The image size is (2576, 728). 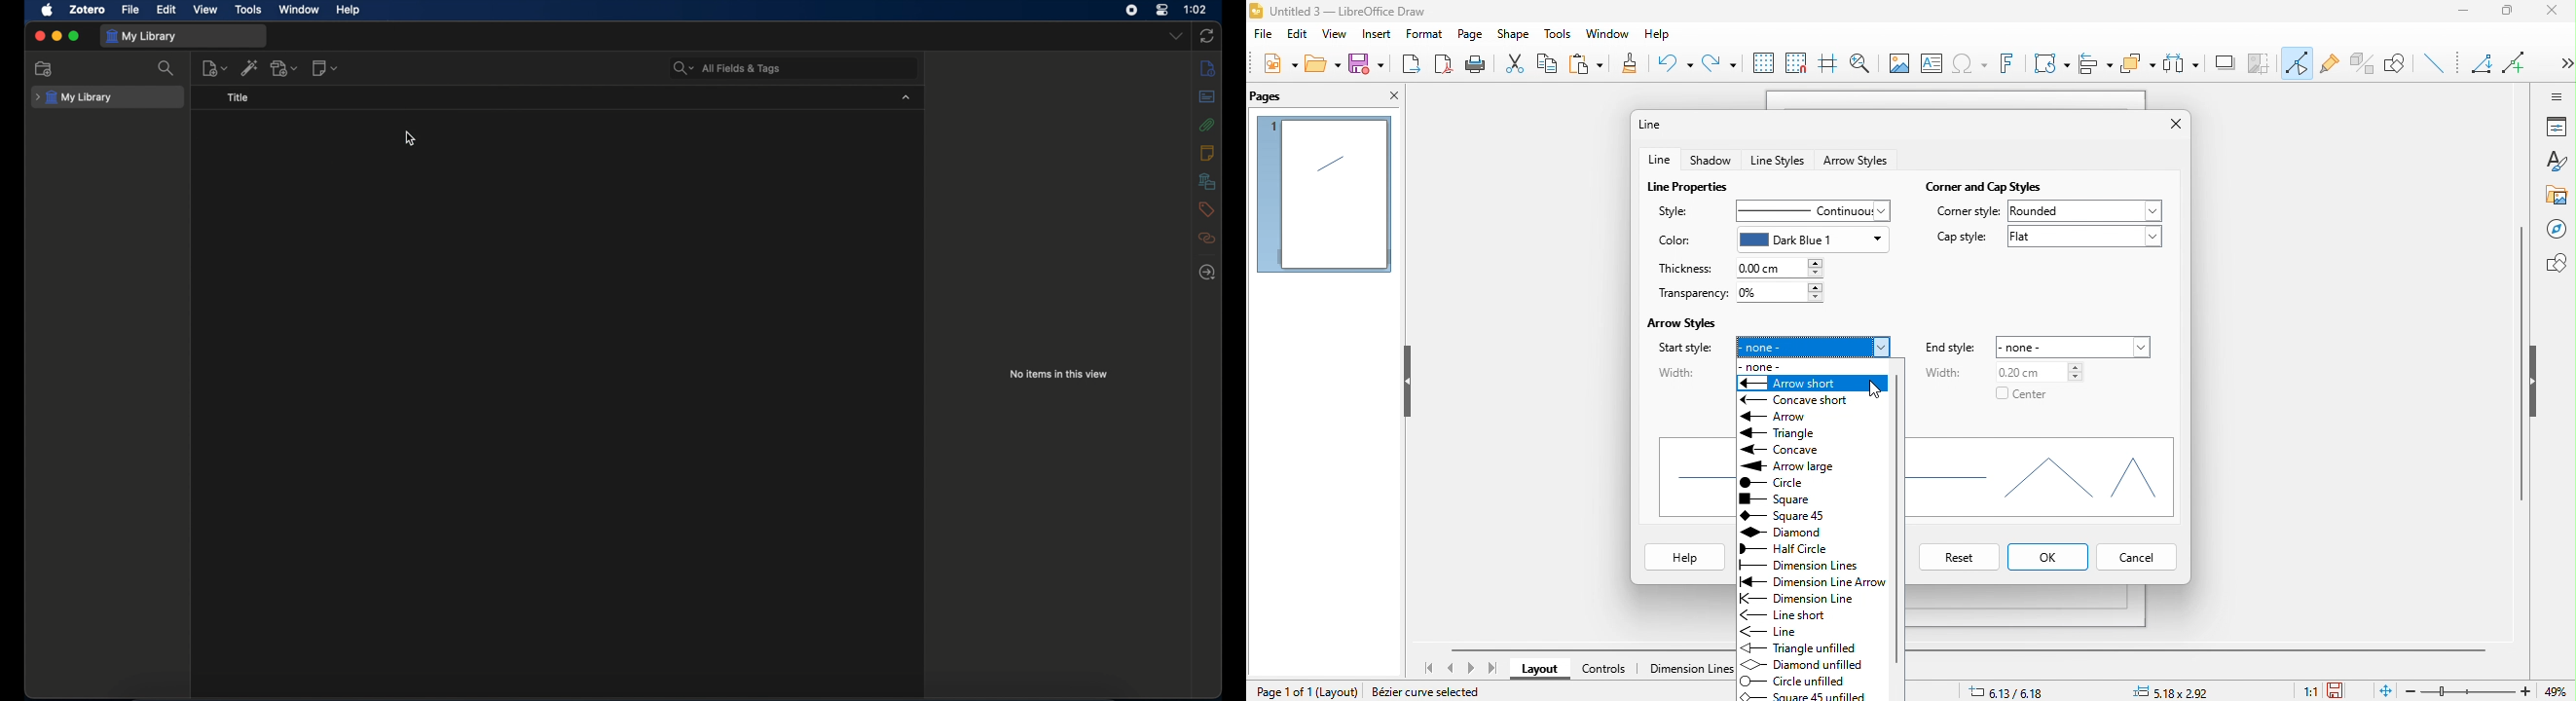 I want to click on 6.13/6.18, so click(x=2008, y=691).